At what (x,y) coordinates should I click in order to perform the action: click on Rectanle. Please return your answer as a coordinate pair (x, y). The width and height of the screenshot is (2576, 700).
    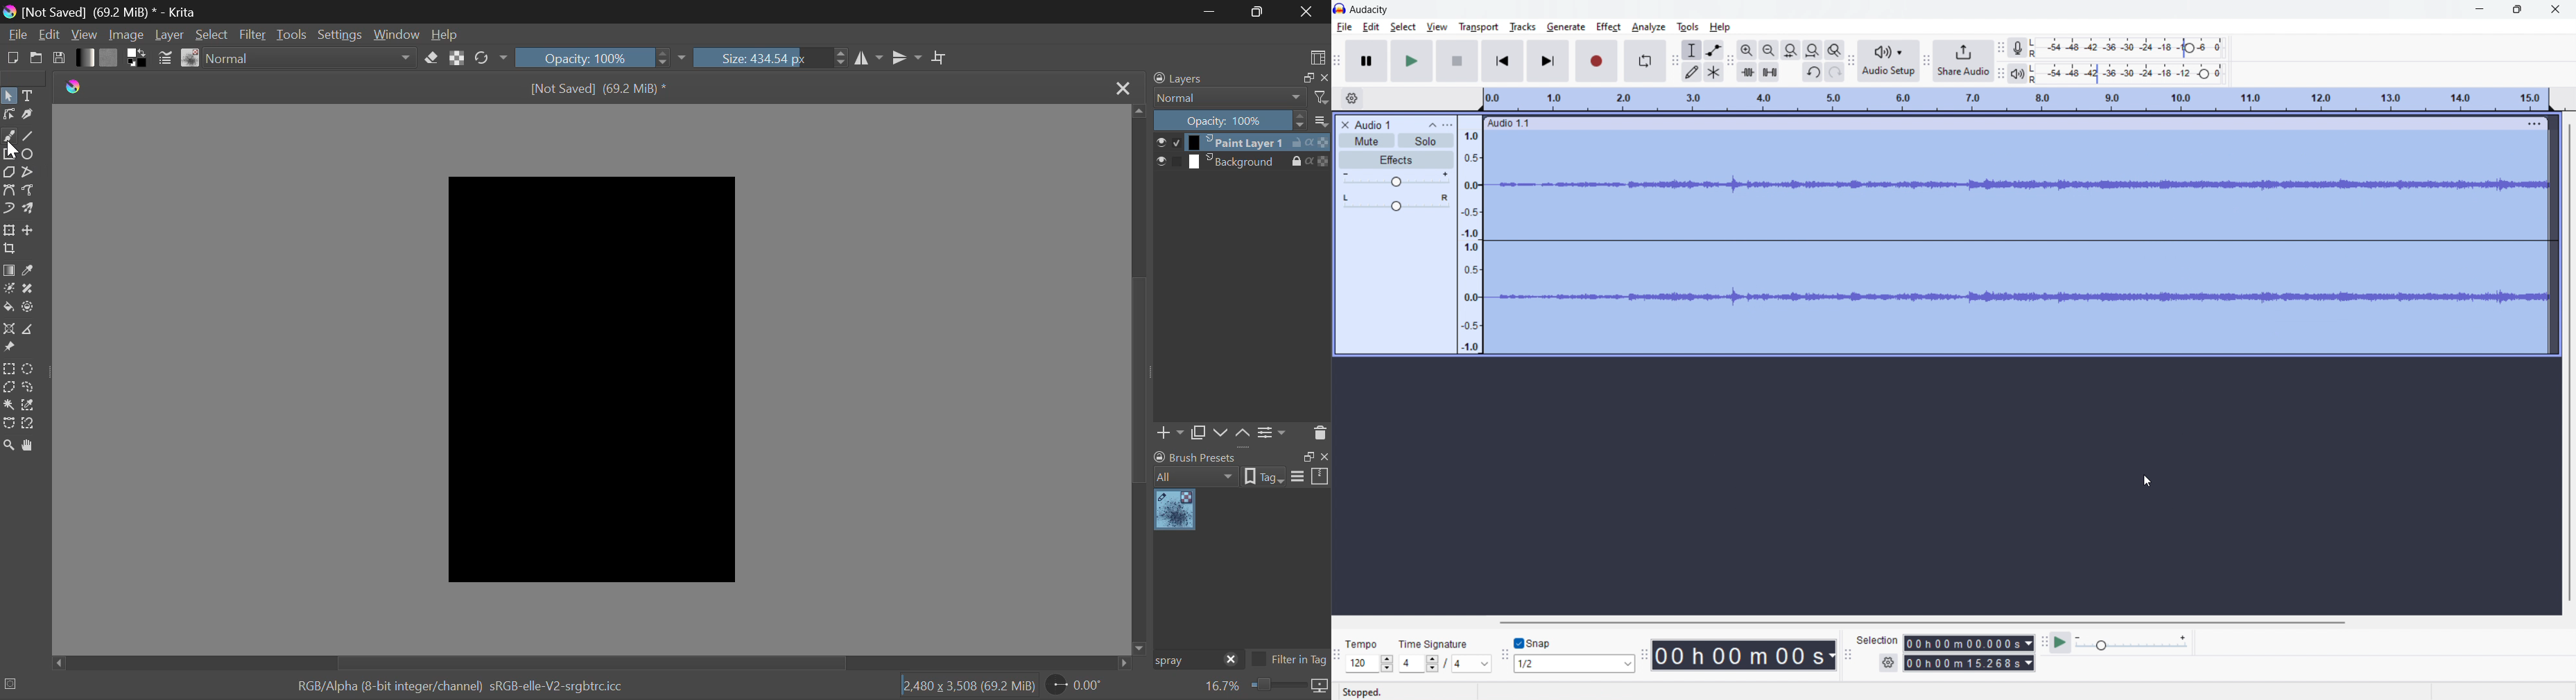
    Looking at the image, I should click on (9, 155).